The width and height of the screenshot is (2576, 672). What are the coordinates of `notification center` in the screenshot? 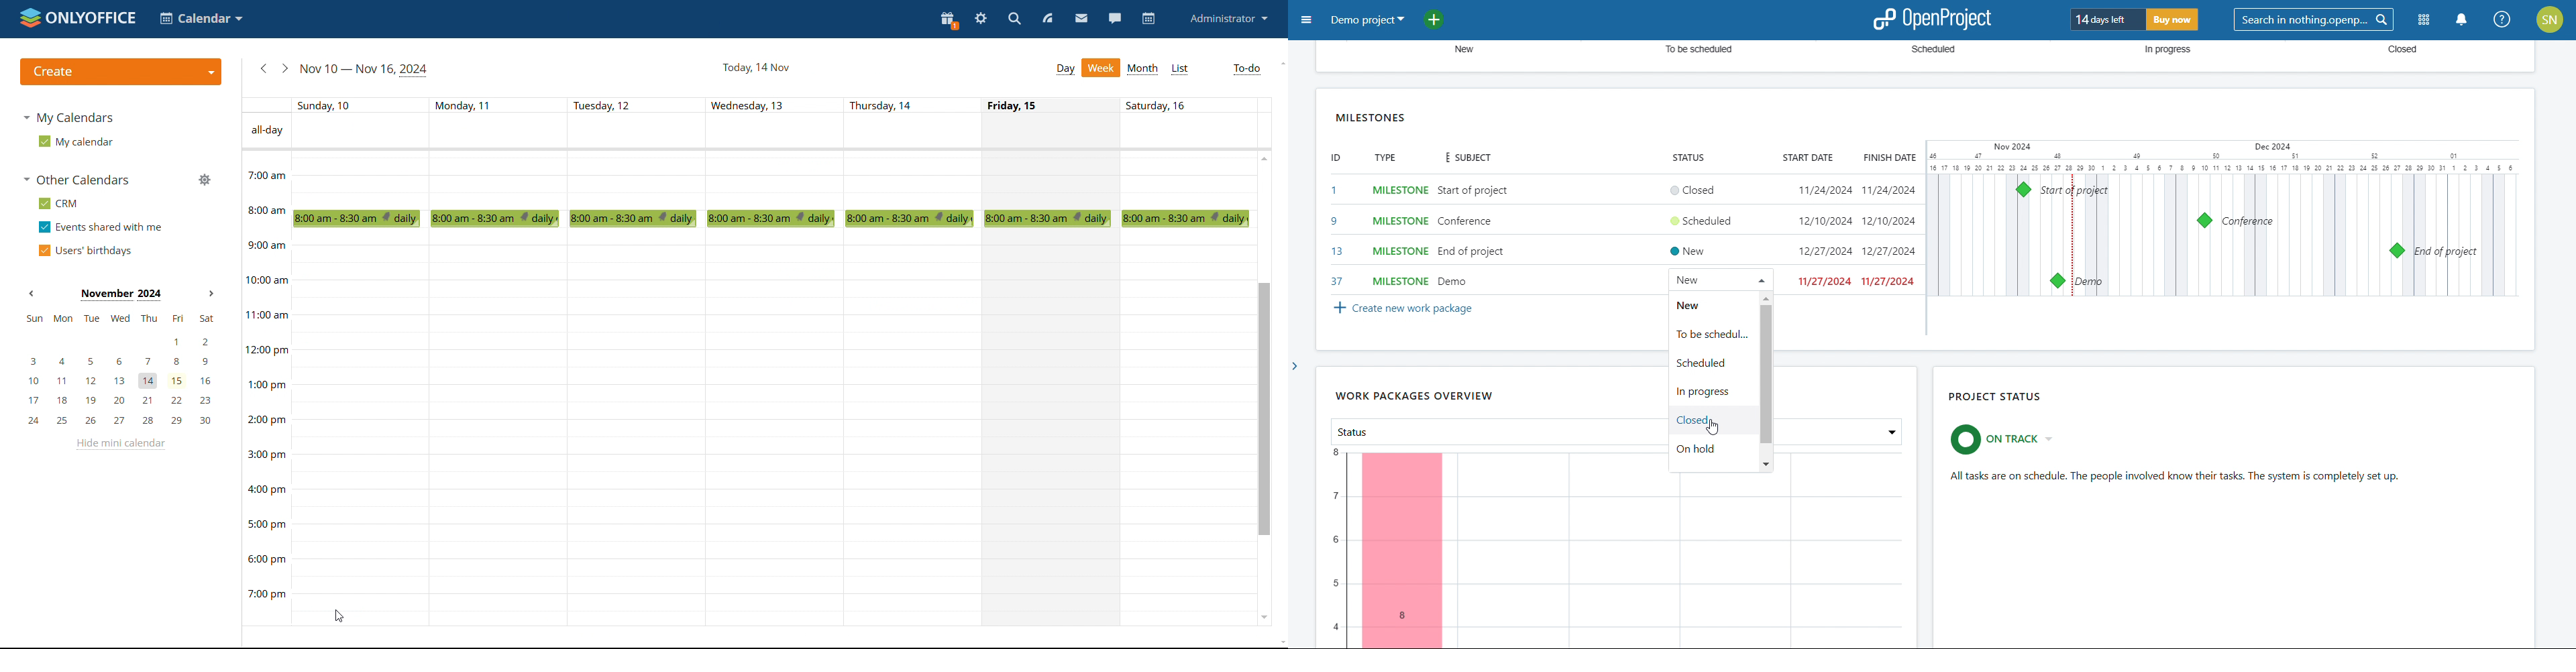 It's located at (2460, 20).